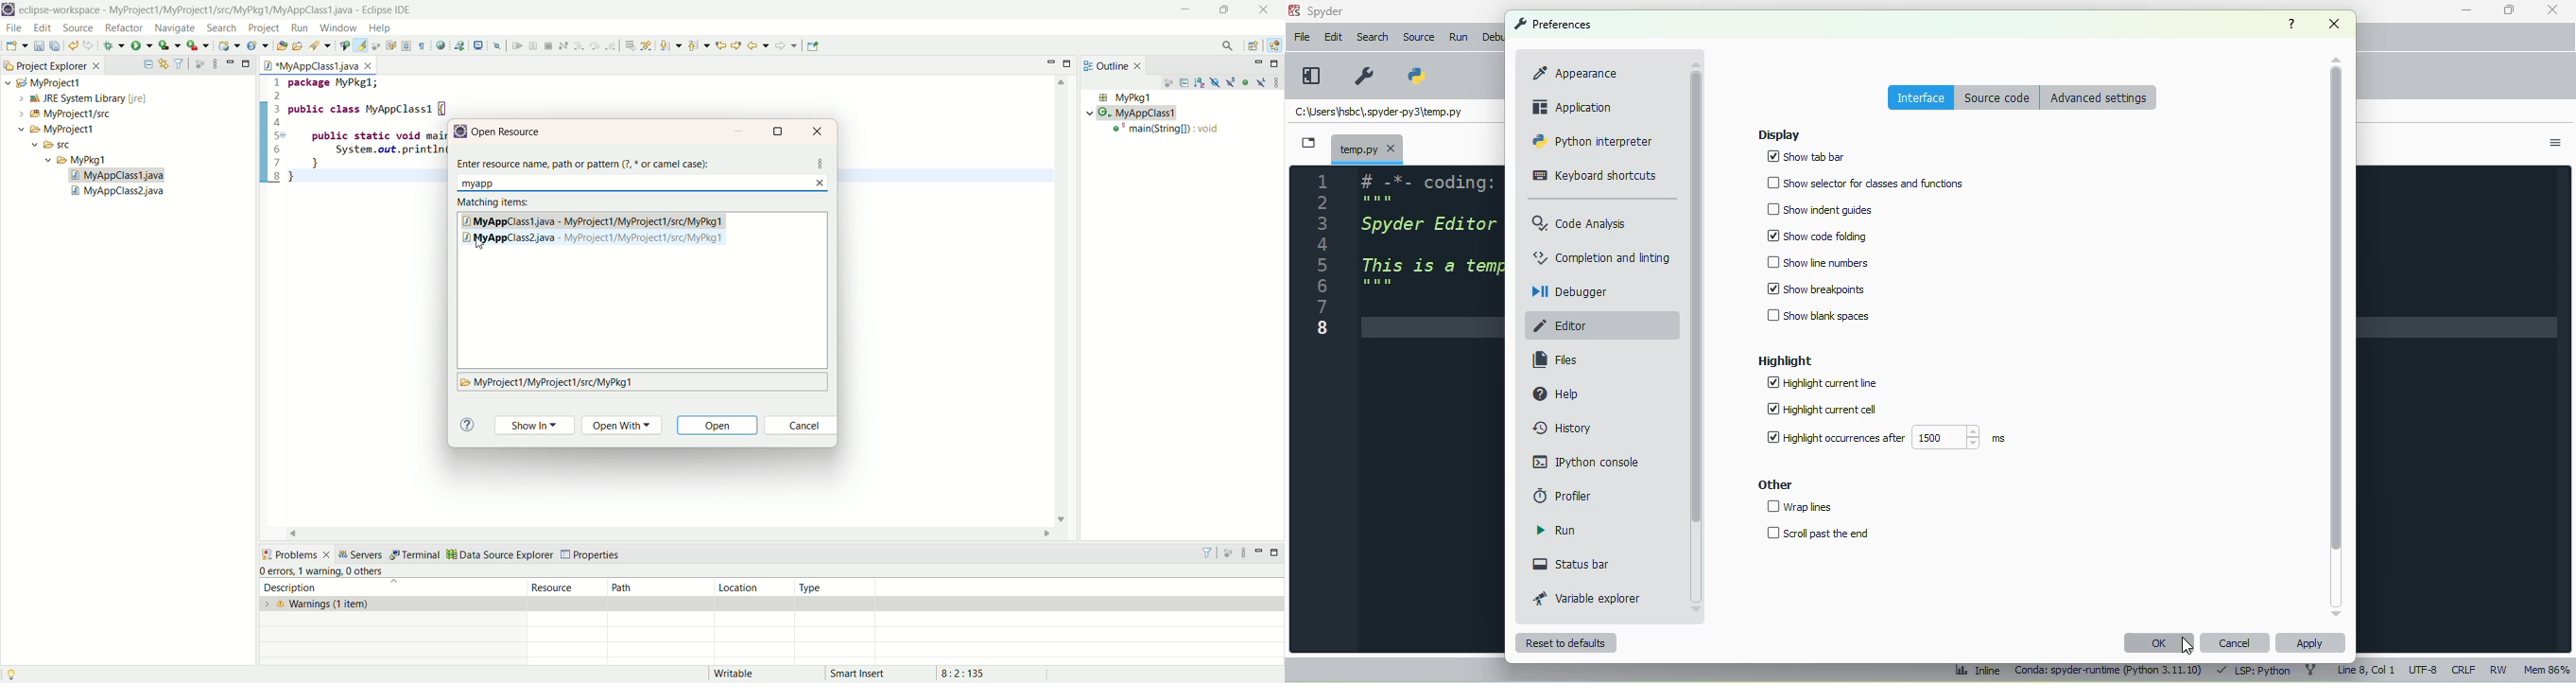  I want to click on J MyAppClass1.java - MyProject1/MyProject1/src/MyPkg1, so click(596, 220).